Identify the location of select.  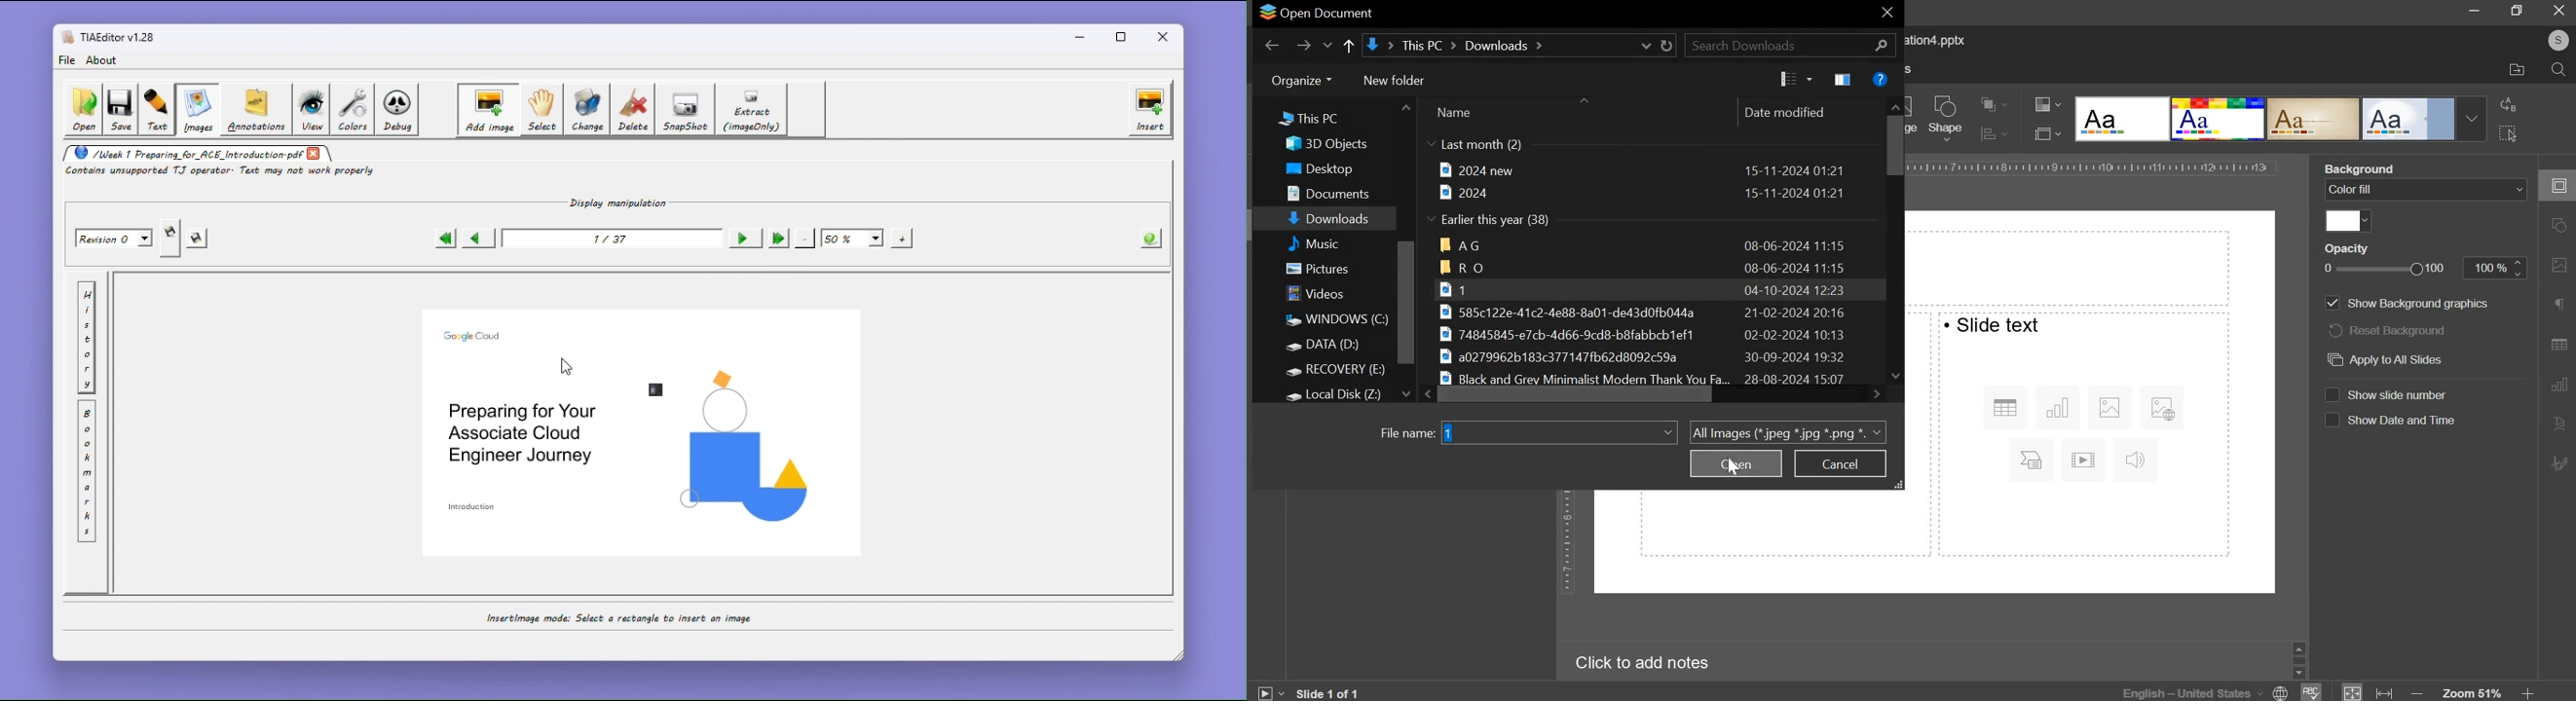
(2508, 132).